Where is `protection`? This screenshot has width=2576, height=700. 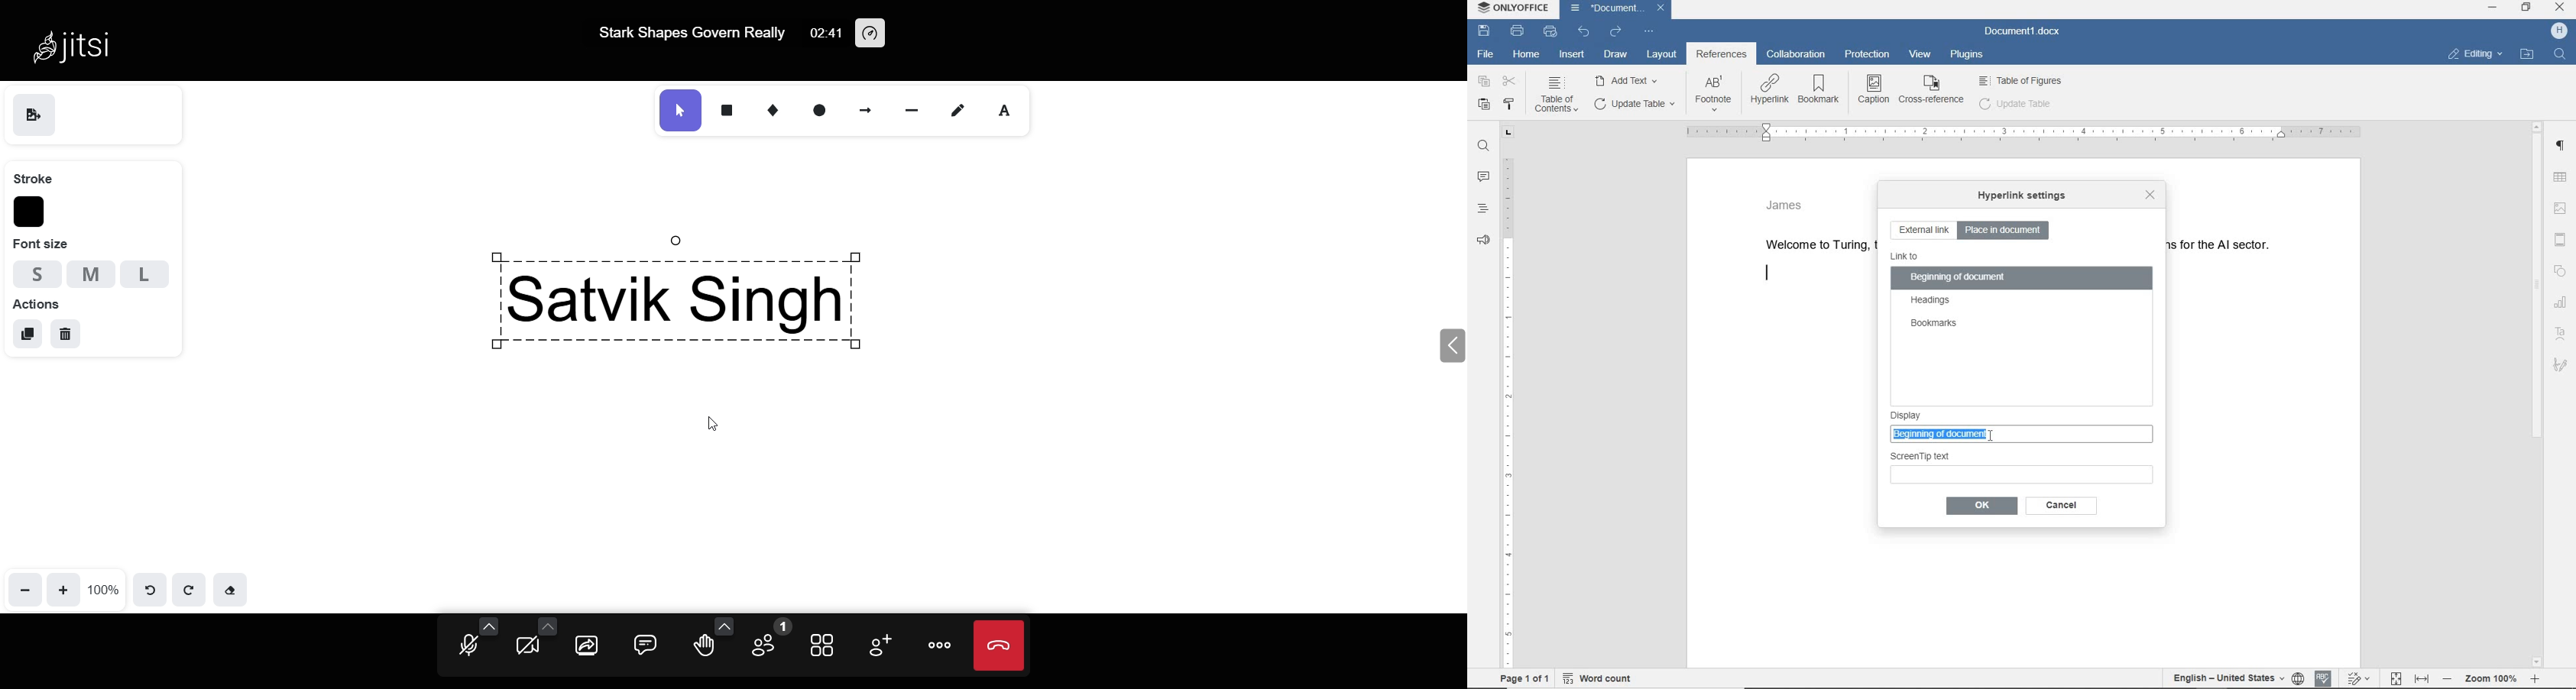
protection is located at coordinates (1869, 55).